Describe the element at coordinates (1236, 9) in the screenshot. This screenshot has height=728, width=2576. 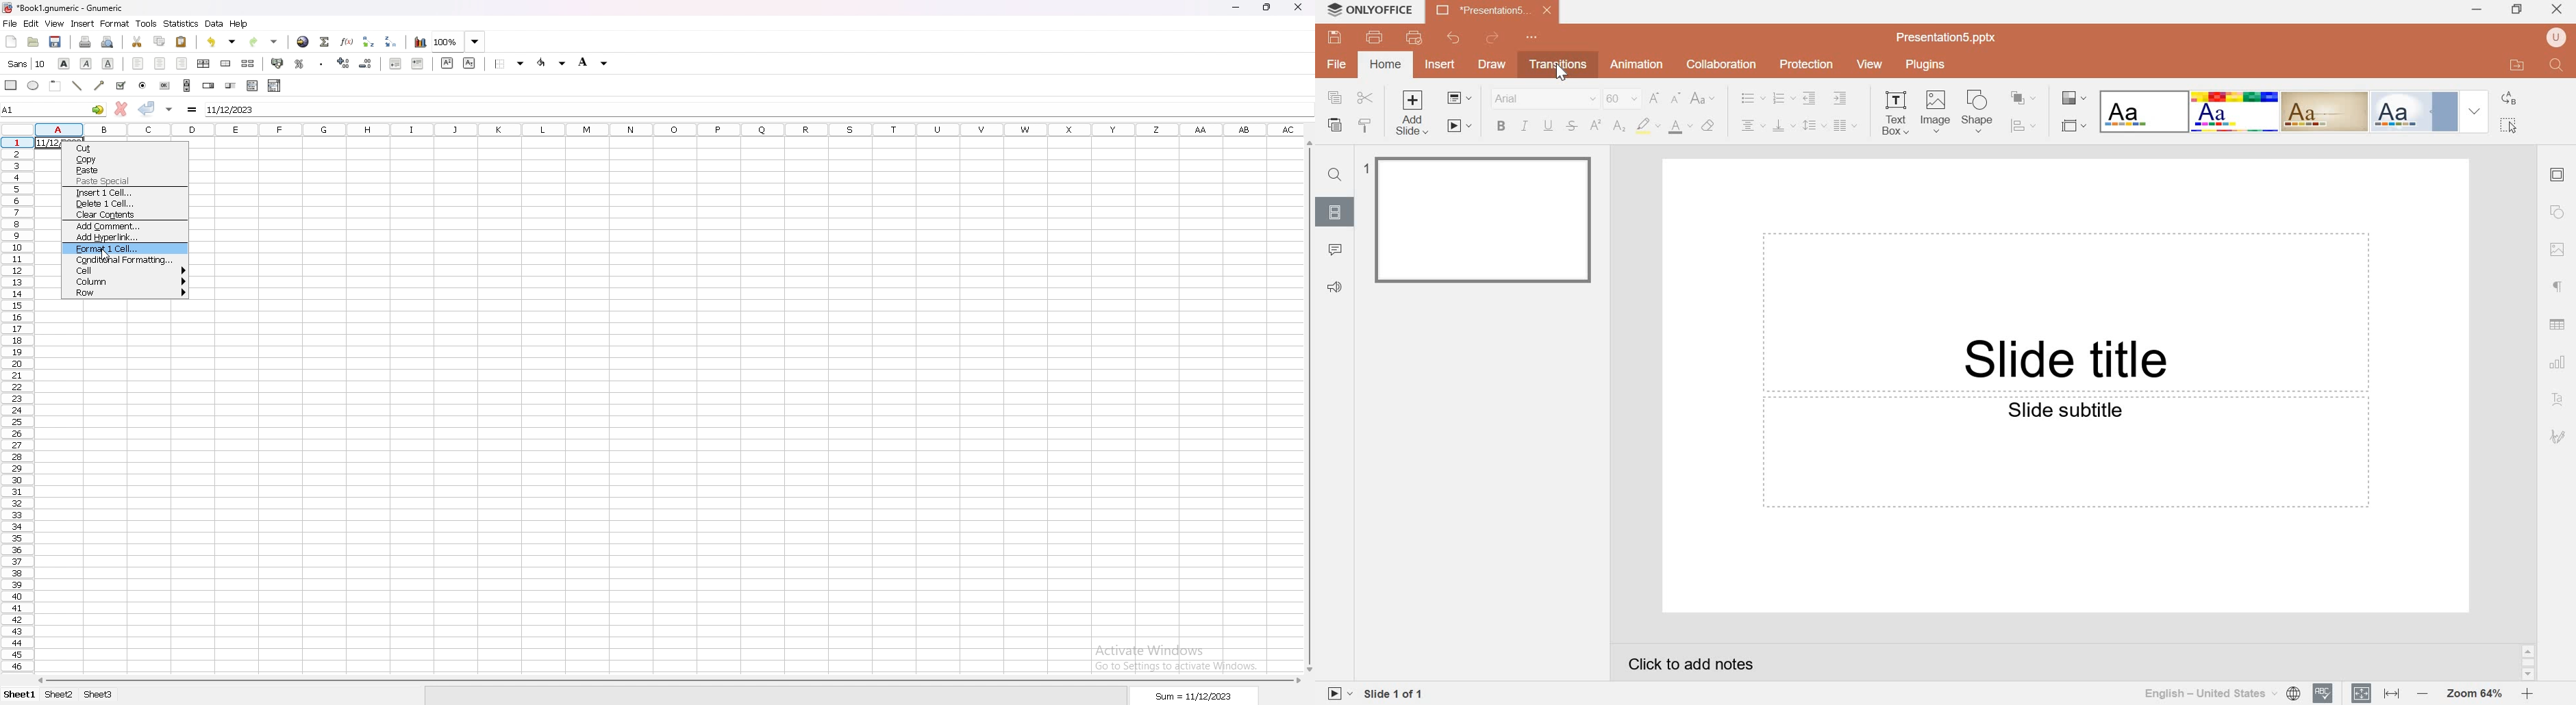
I see `minimize` at that location.